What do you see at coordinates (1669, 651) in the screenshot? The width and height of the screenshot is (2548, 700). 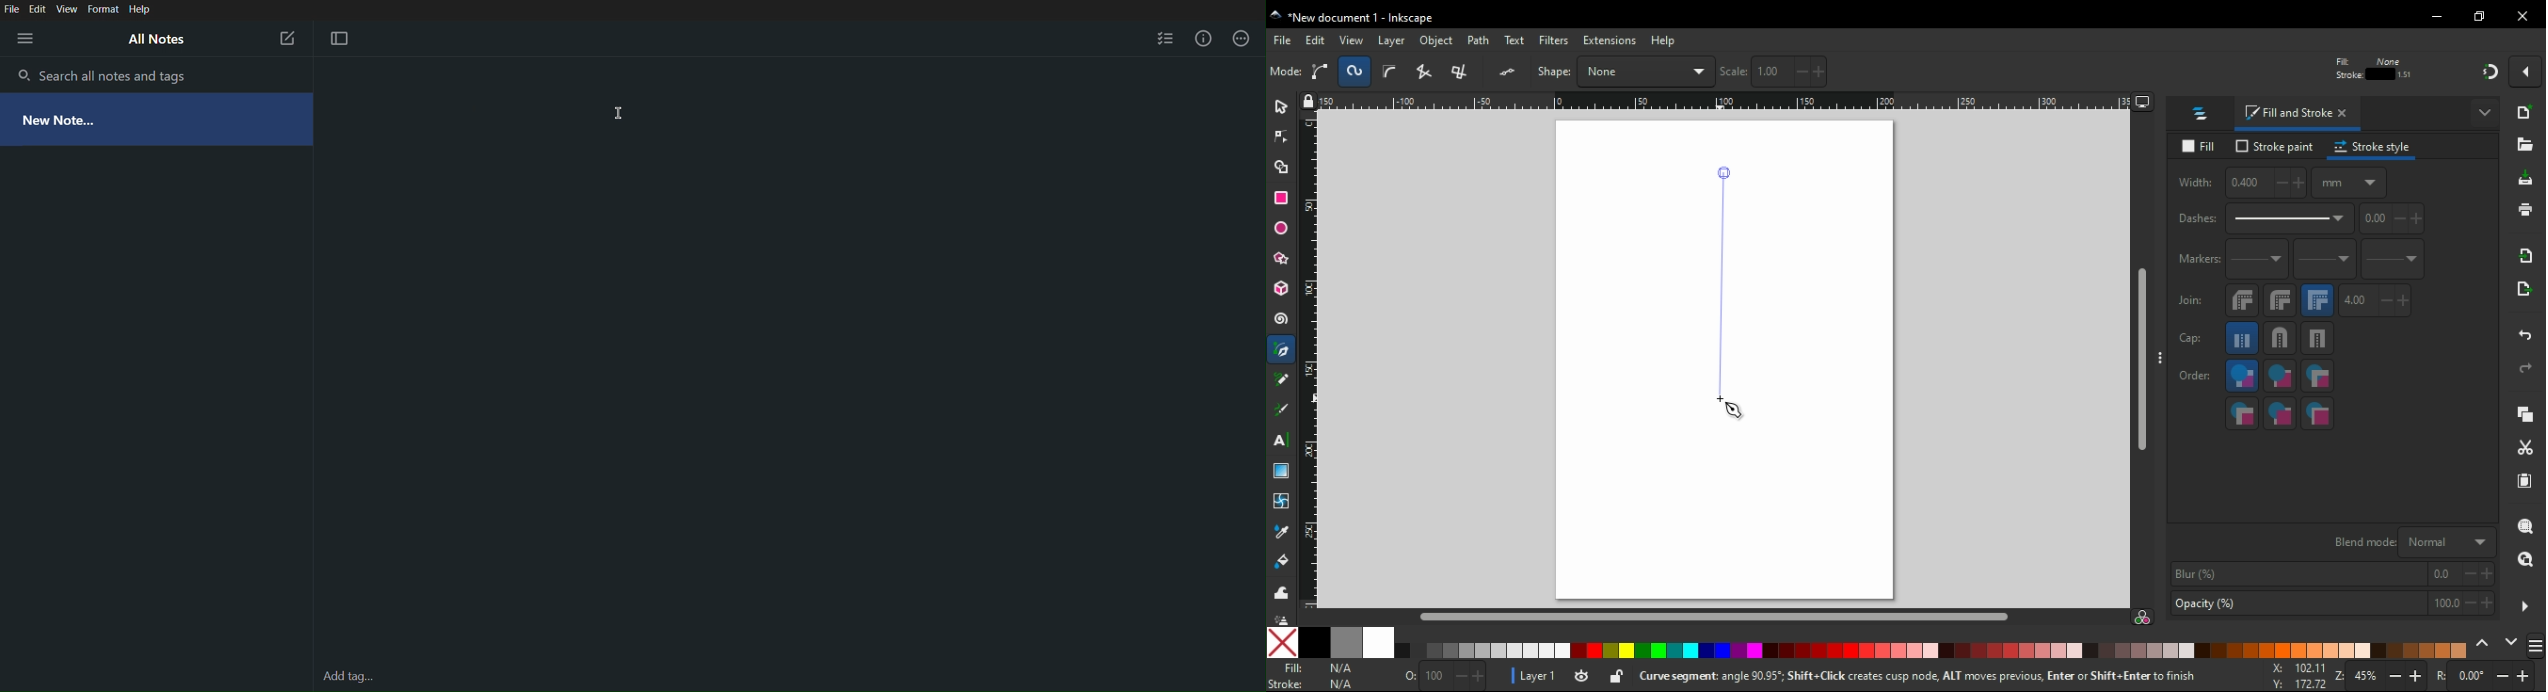 I see `color tone pallete` at bounding box center [1669, 651].